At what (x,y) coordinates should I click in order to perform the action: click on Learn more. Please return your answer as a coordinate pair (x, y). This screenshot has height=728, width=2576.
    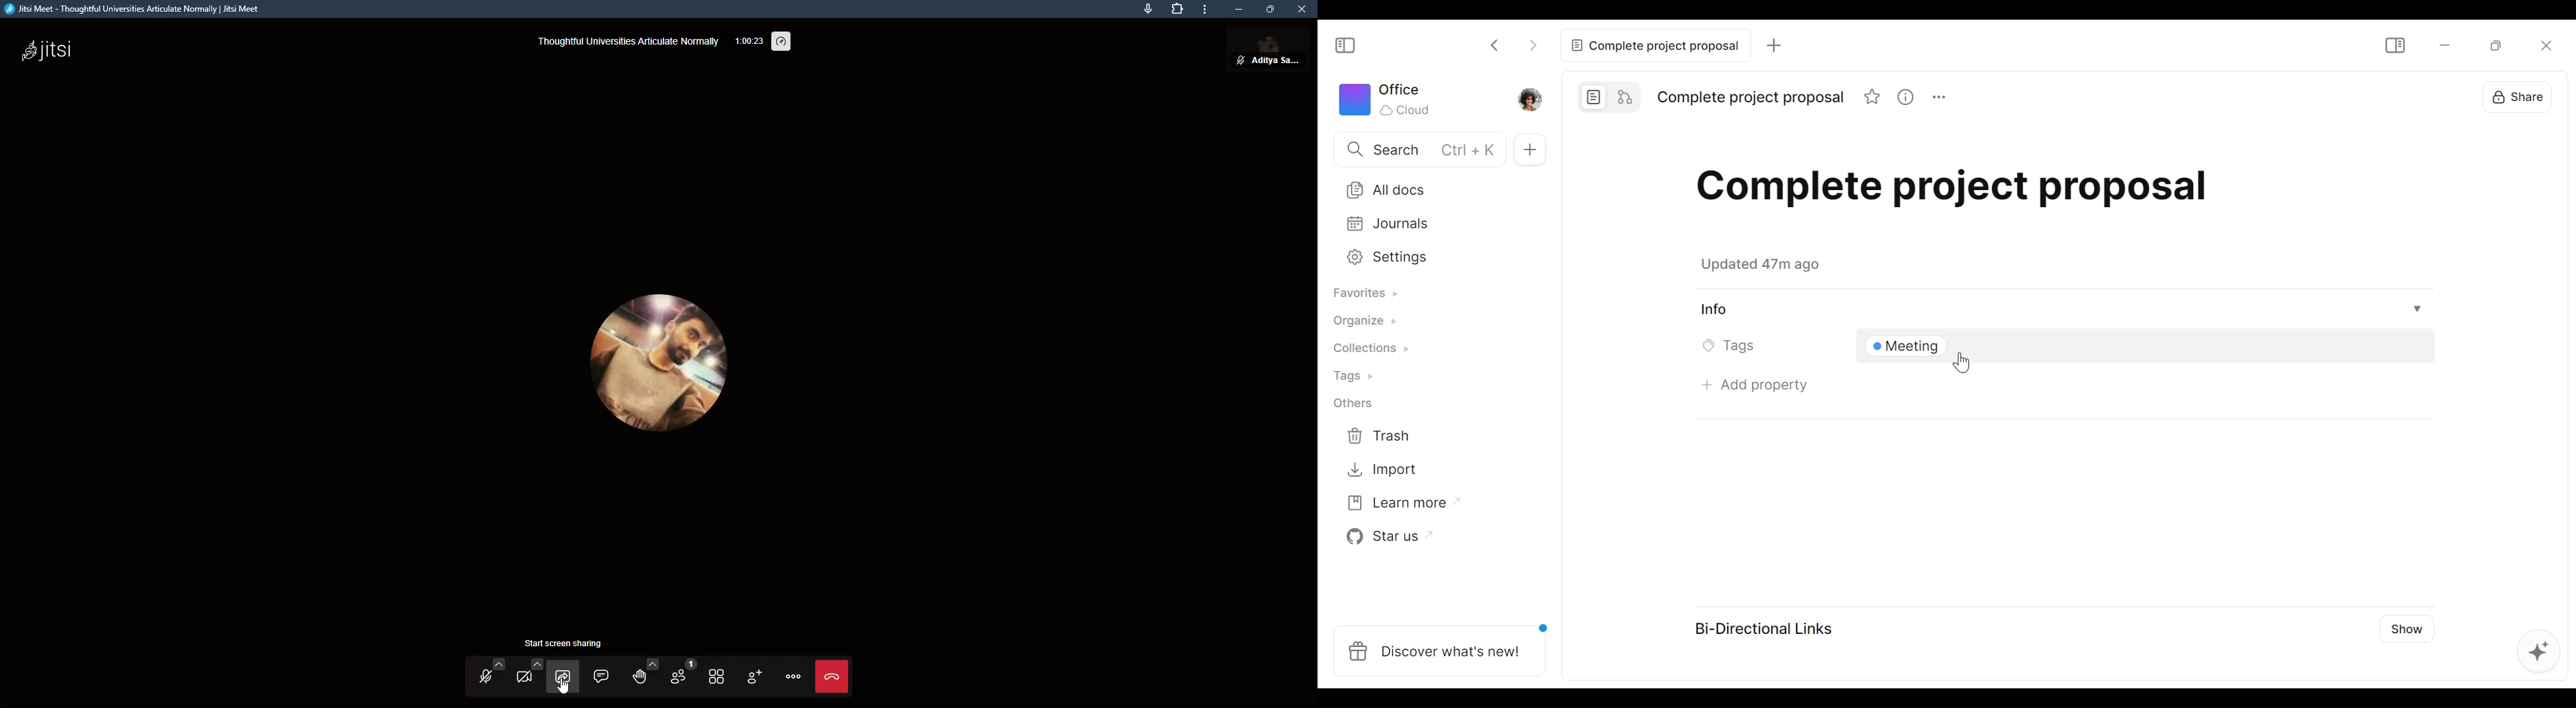
    Looking at the image, I should click on (1398, 506).